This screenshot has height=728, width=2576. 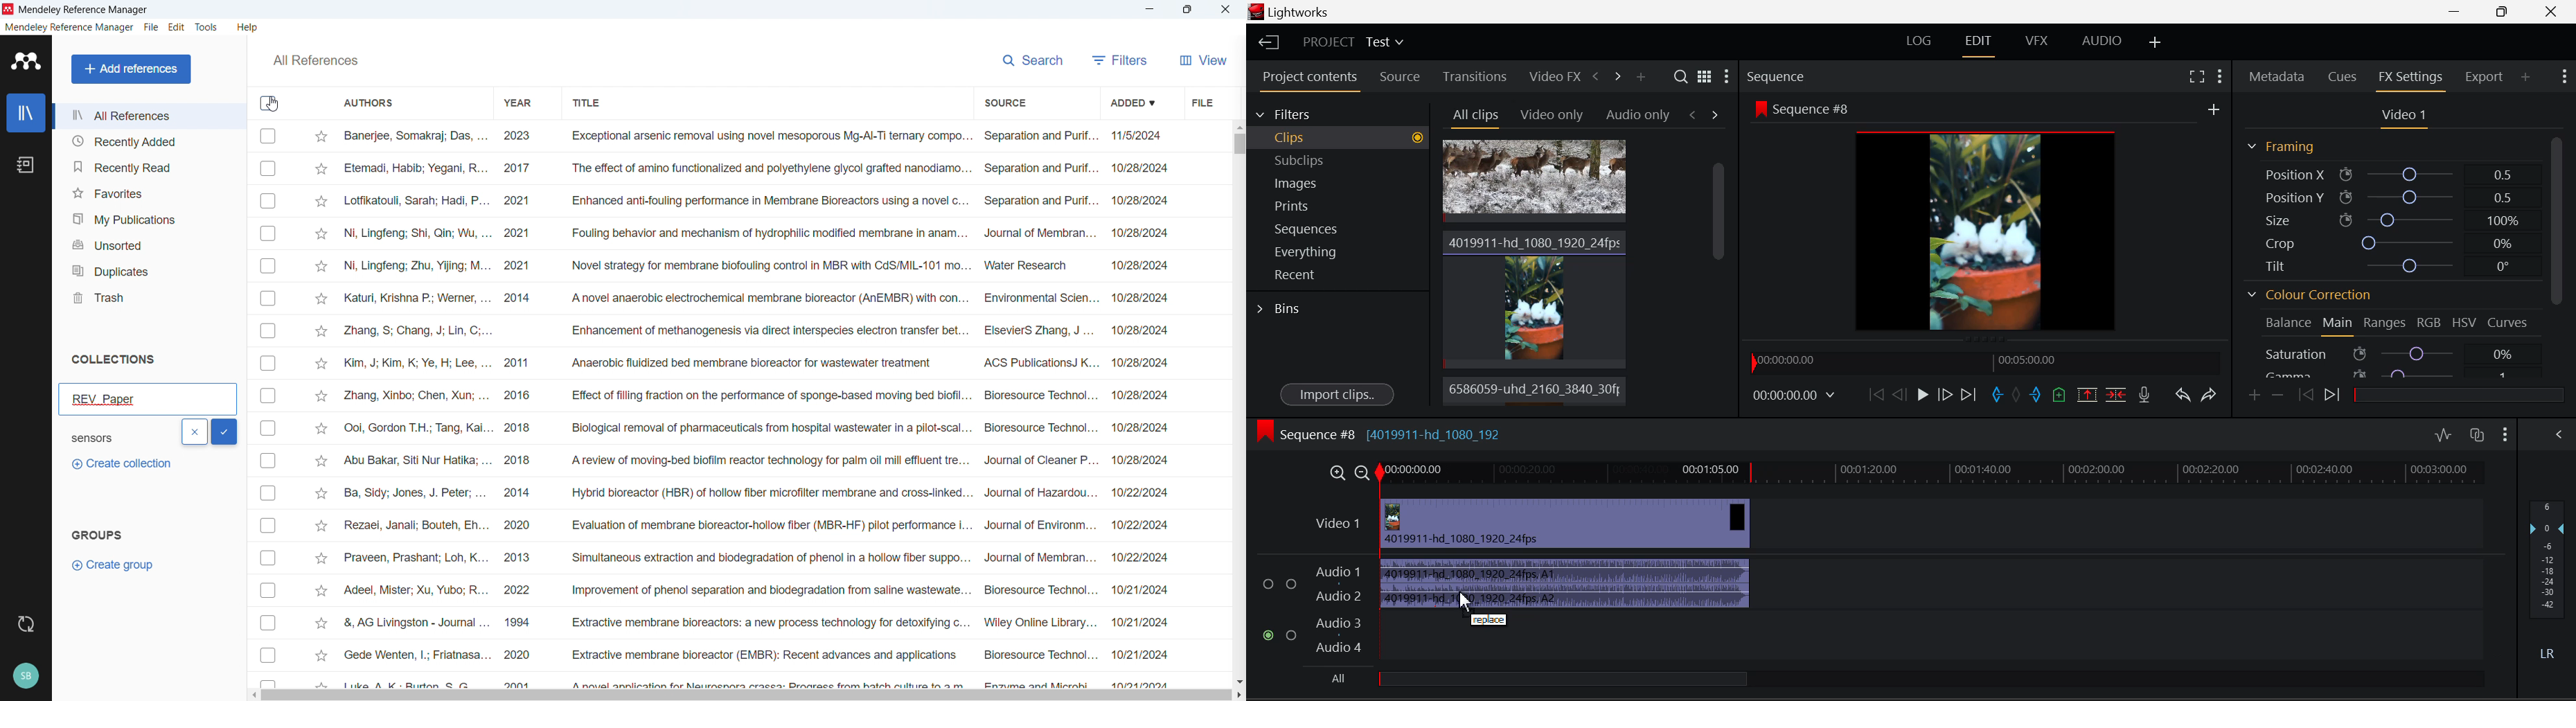 What do you see at coordinates (756, 558) in the screenshot?
I see `Praveen, Prashant; Loh, K... 2013 Simultaneous extraction and biodegradation of phenol in a hollow fiber suppo... Journal of Membran... 10/22/2024` at bounding box center [756, 558].